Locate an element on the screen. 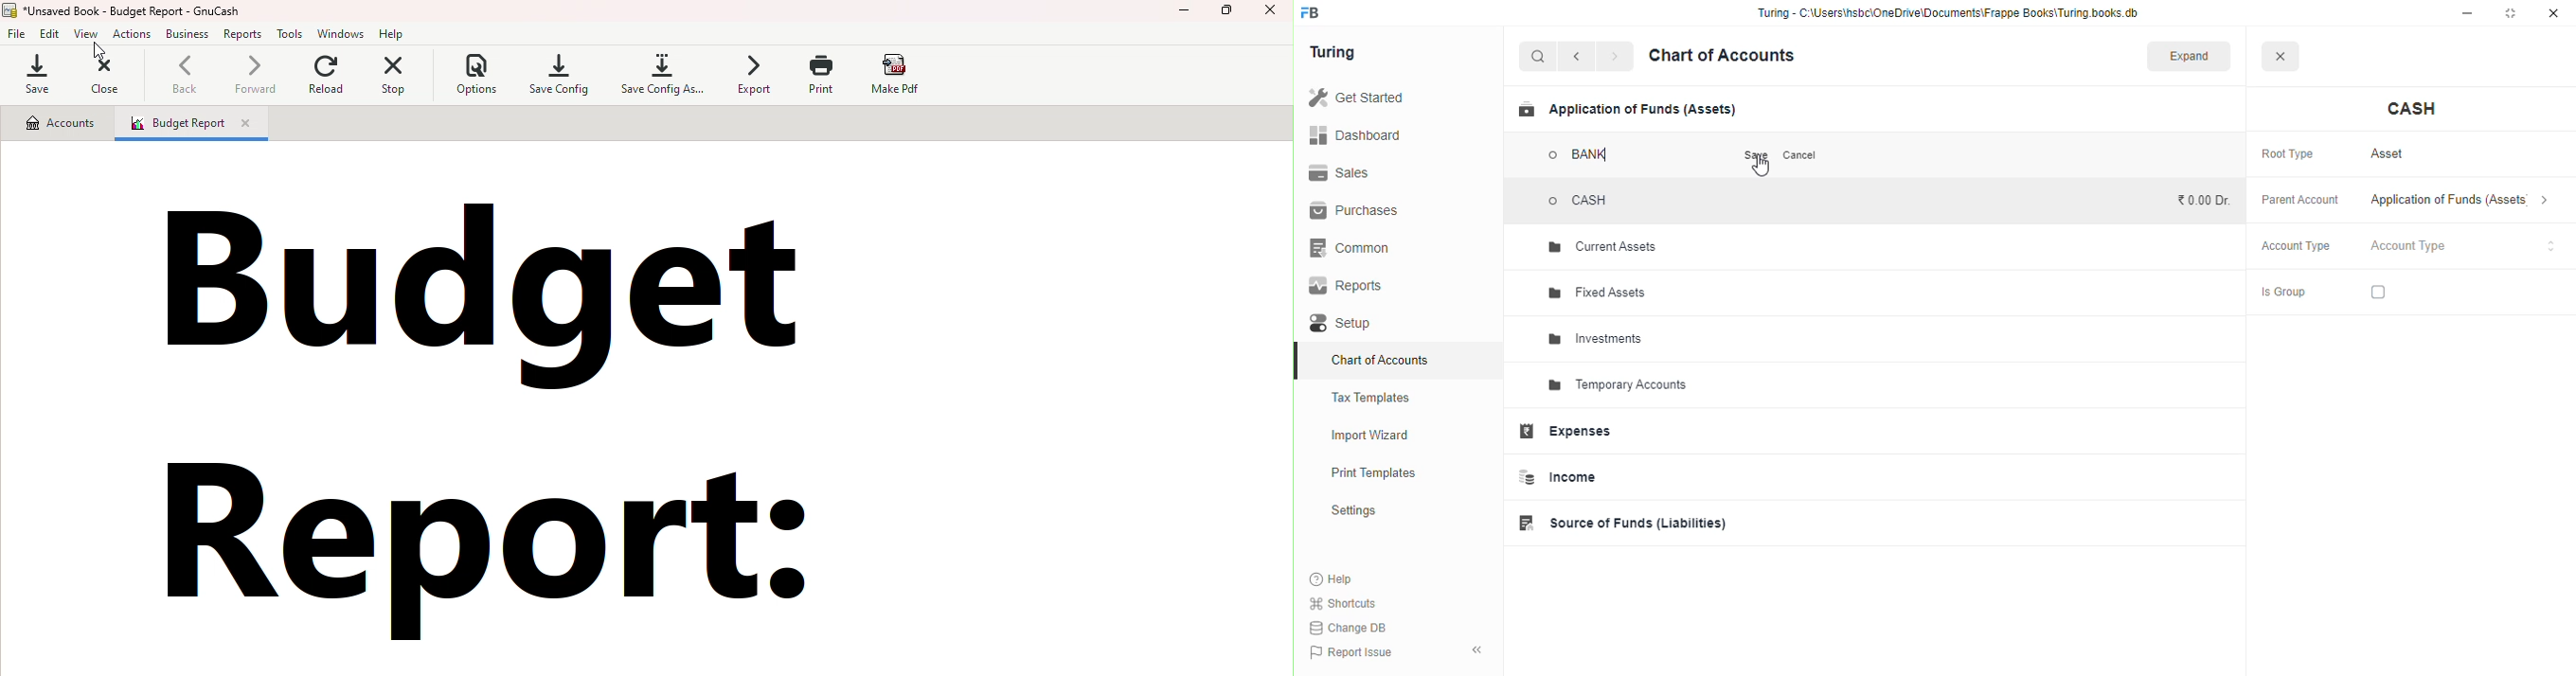 This screenshot has width=2576, height=700. ₹0.00 Dr. is located at coordinates (2203, 200).